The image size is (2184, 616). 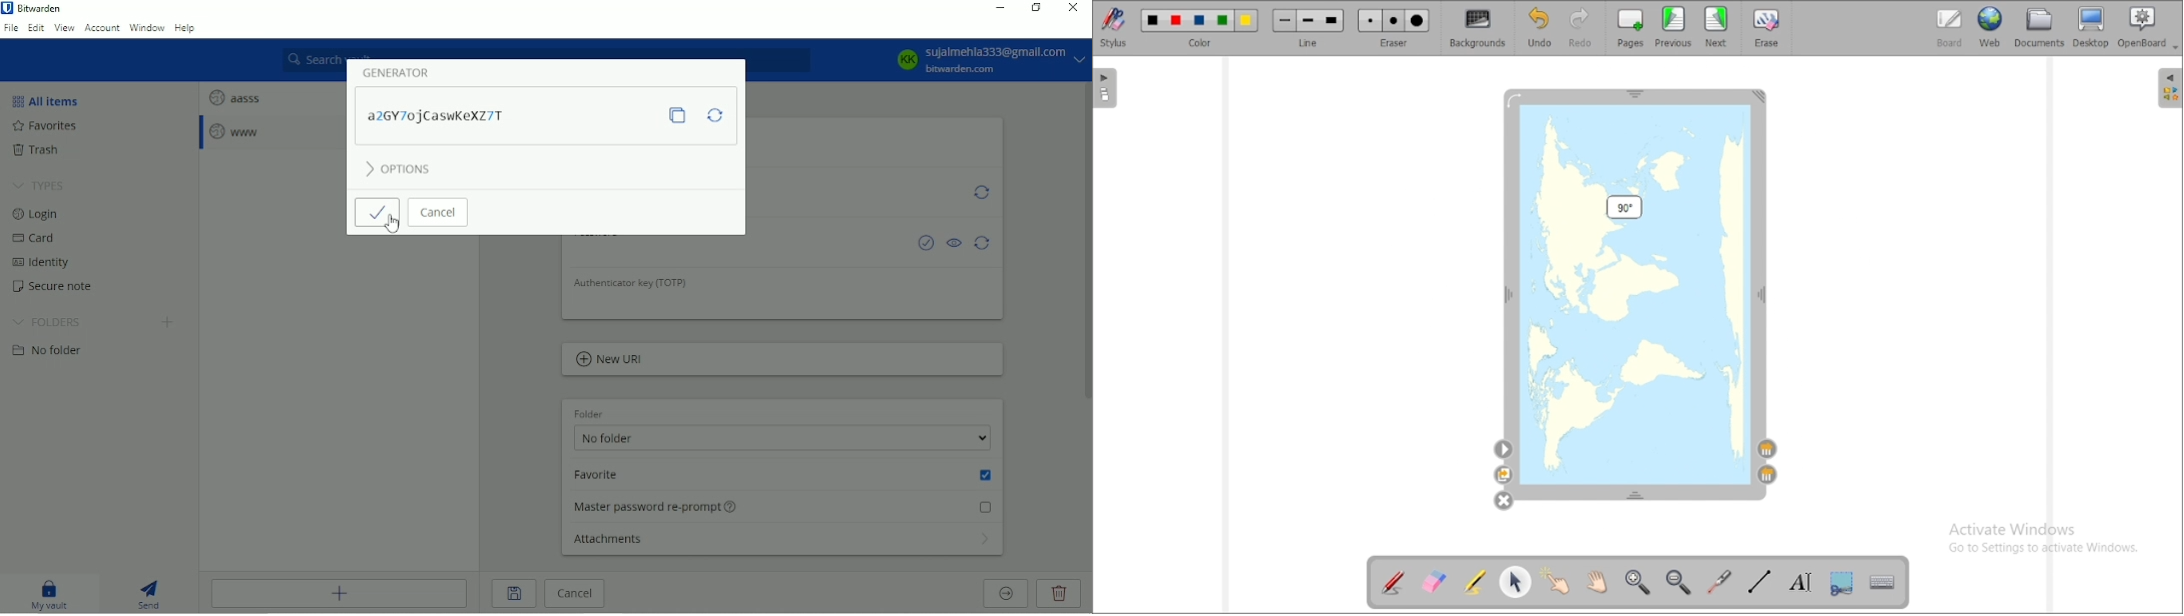 What do you see at coordinates (610, 360) in the screenshot?
I see `New URL` at bounding box center [610, 360].